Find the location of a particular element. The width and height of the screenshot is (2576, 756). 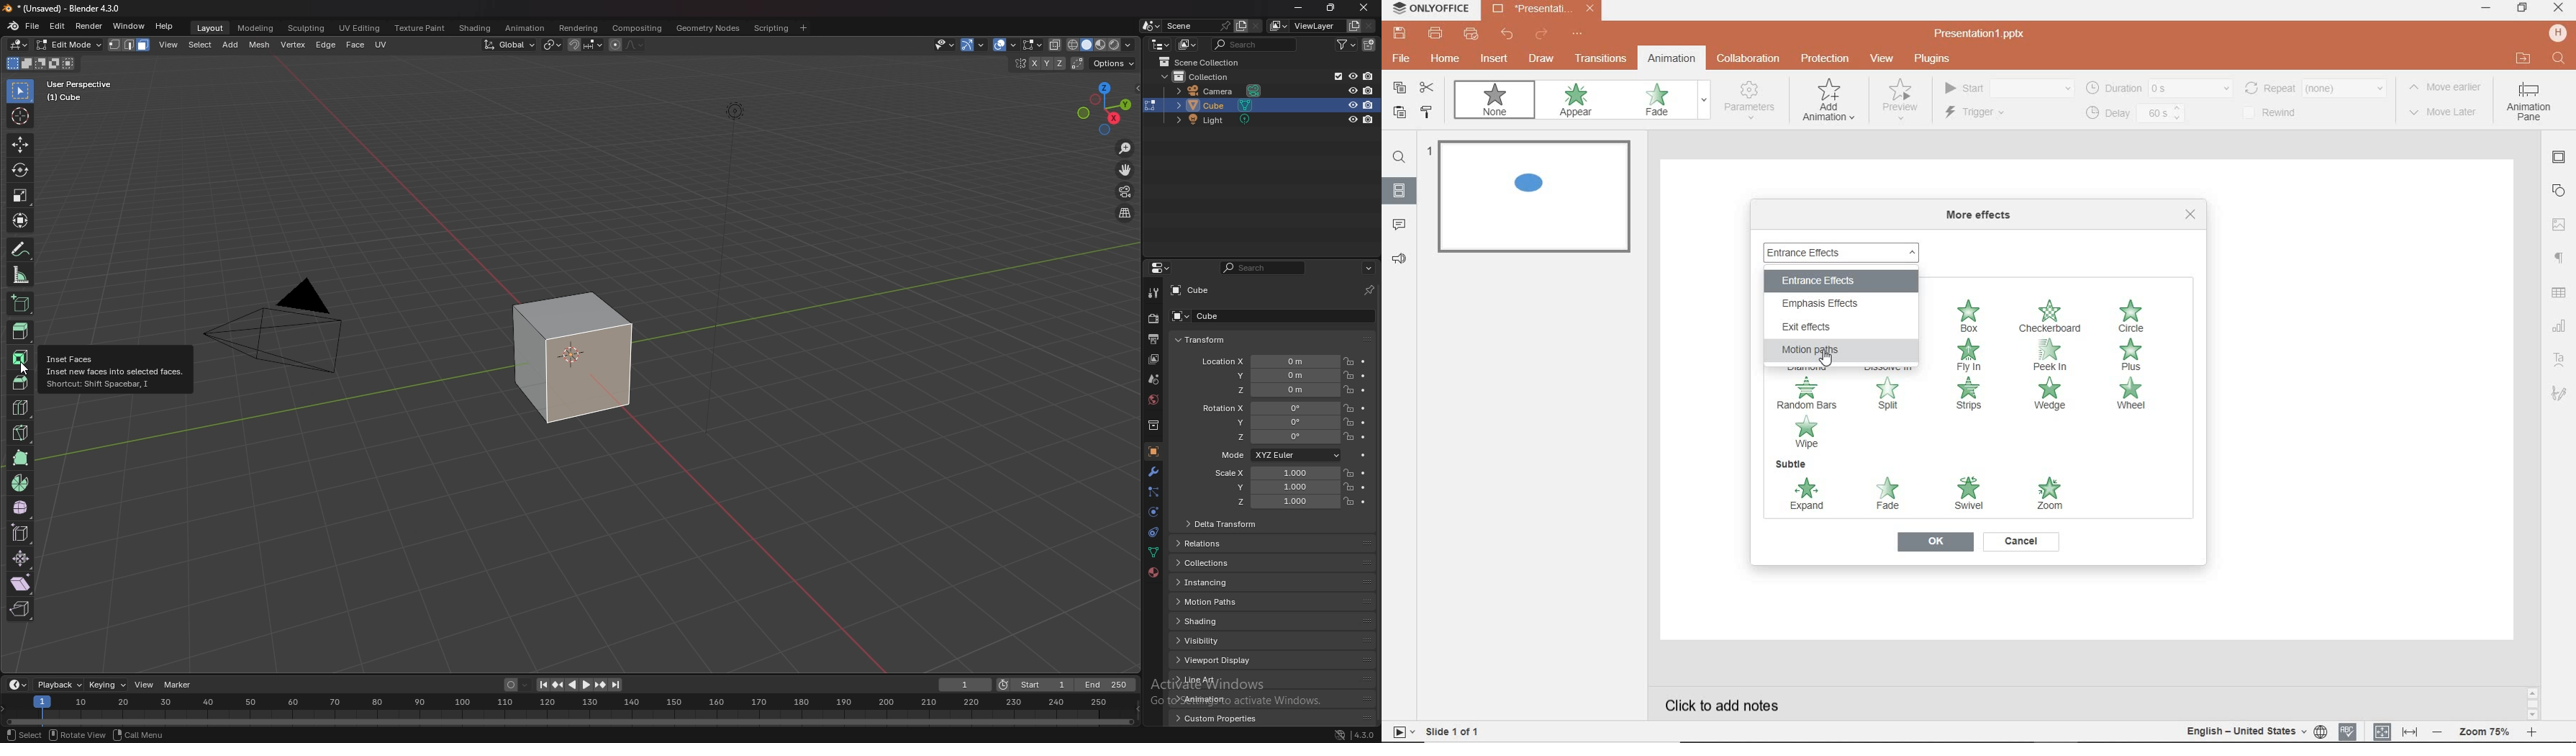

ENTRANCE EFFECTS is located at coordinates (1828, 278).